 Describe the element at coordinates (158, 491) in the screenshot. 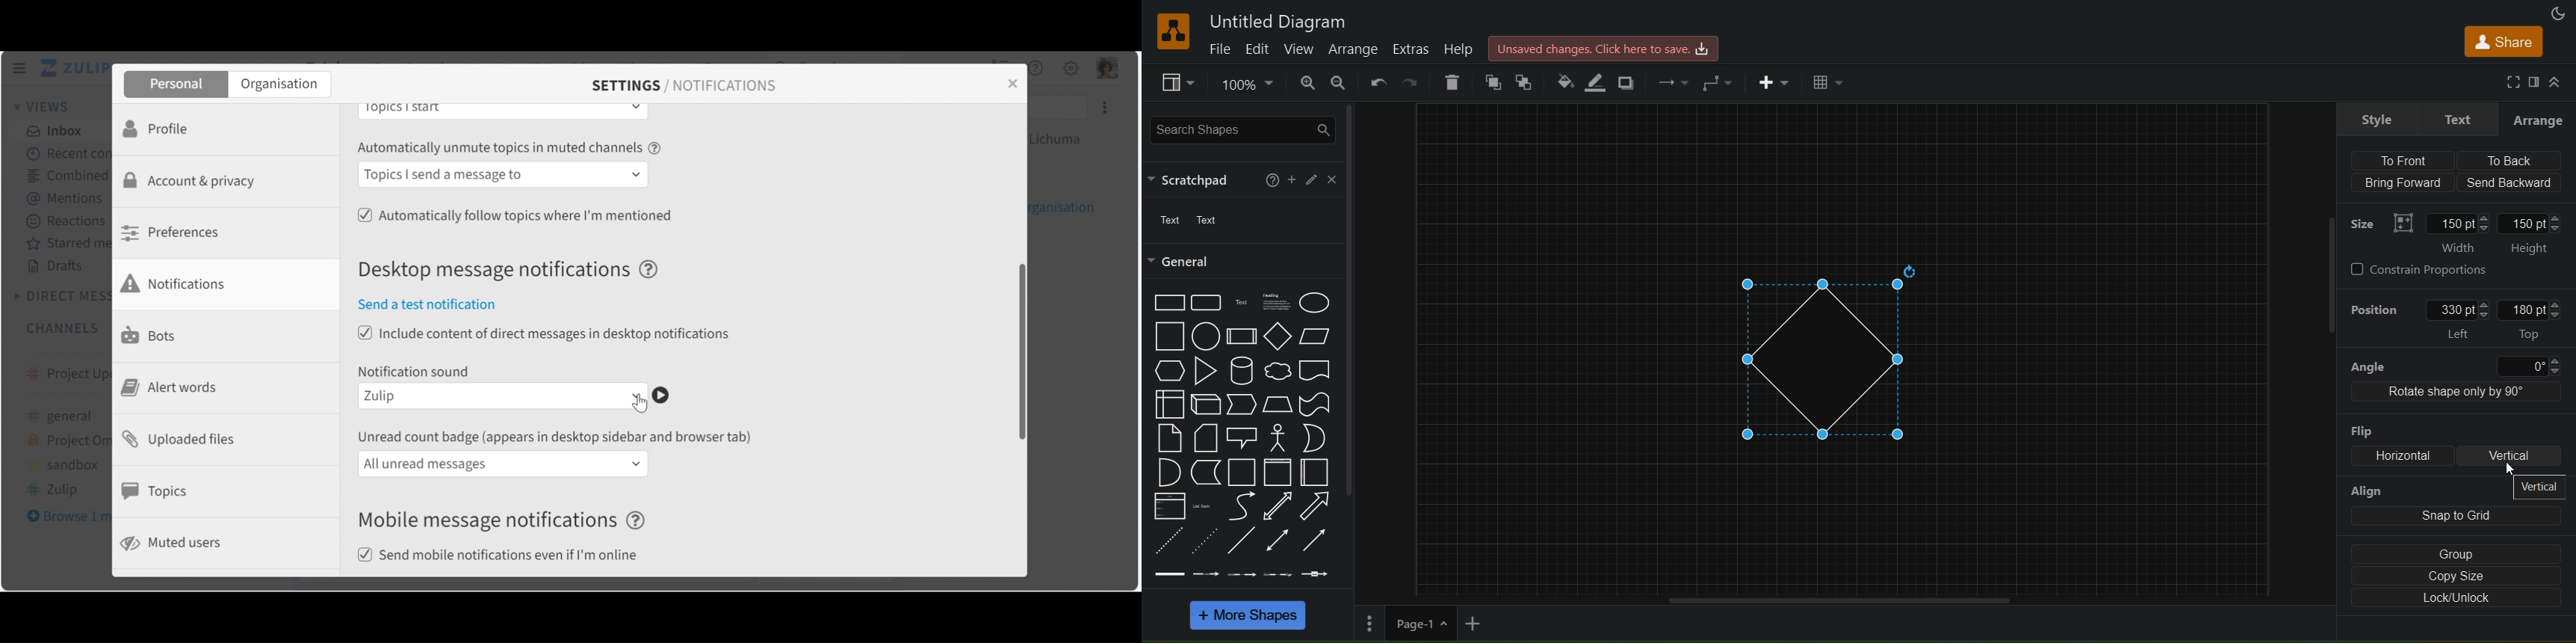

I see `Topics` at that location.